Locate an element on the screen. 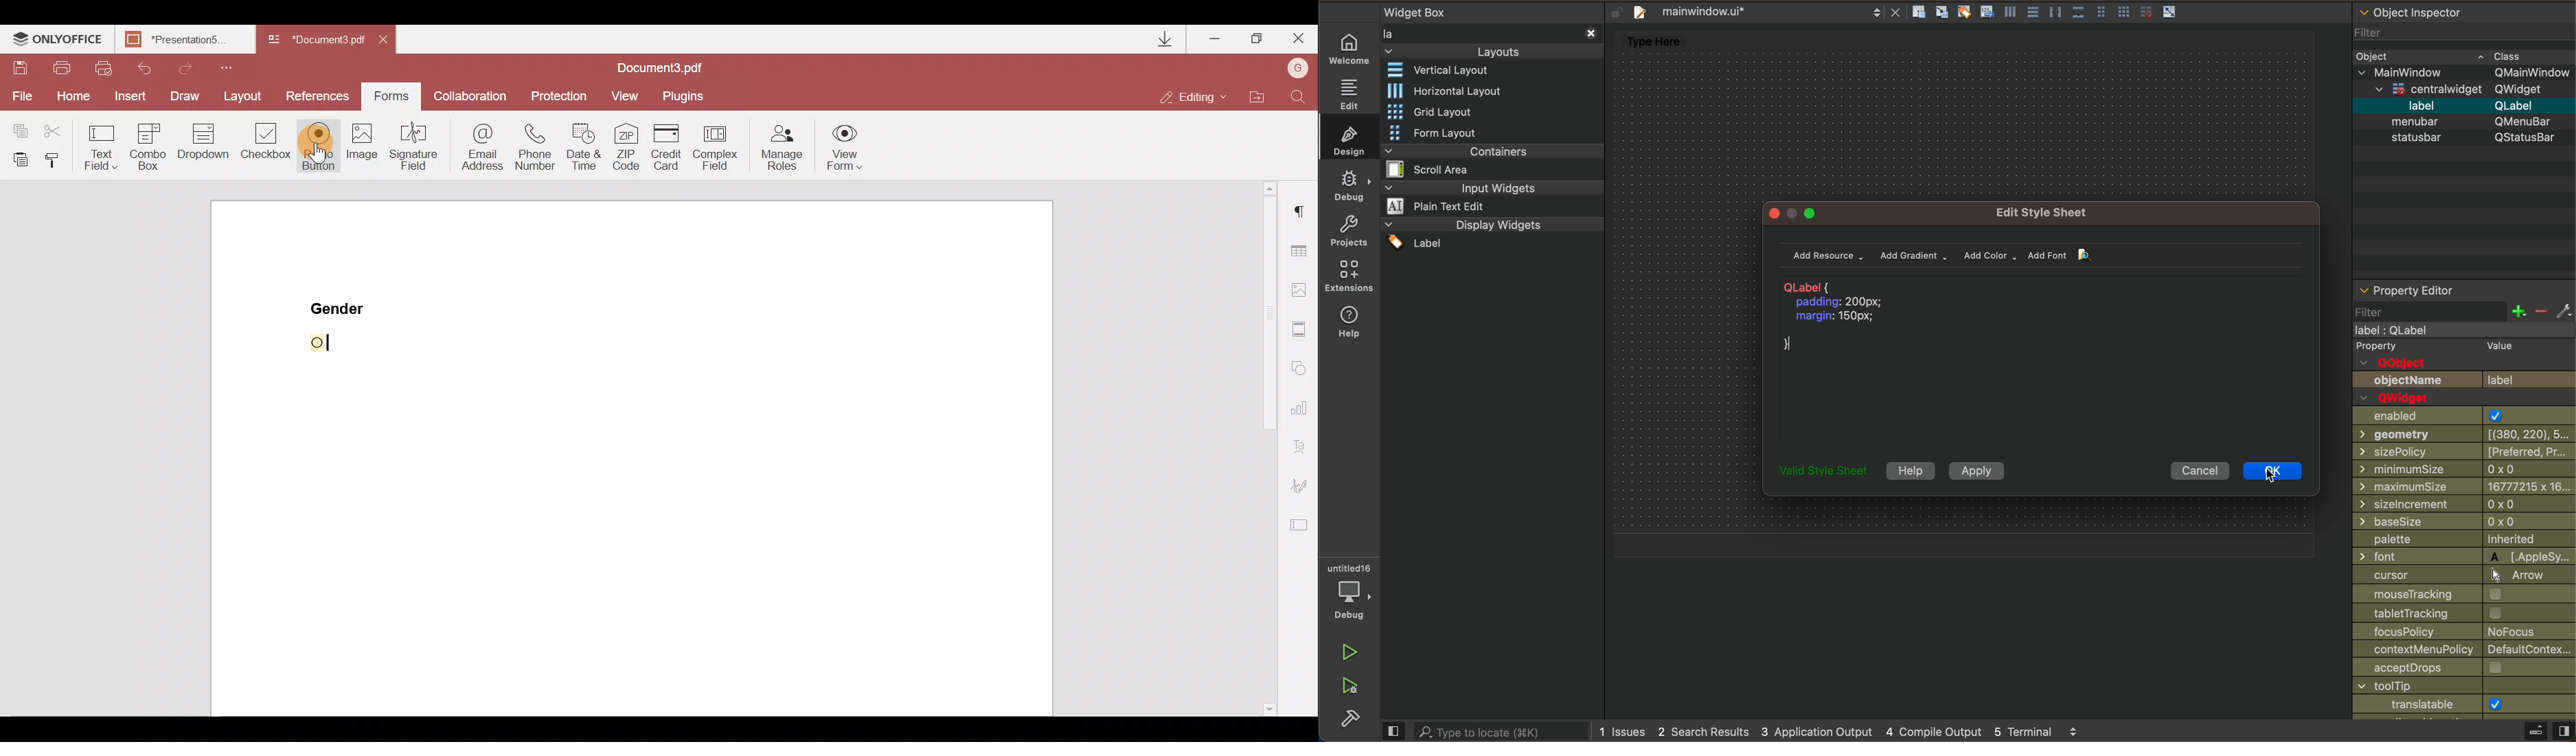 This screenshot has height=756, width=2576. Close document is located at coordinates (387, 41).